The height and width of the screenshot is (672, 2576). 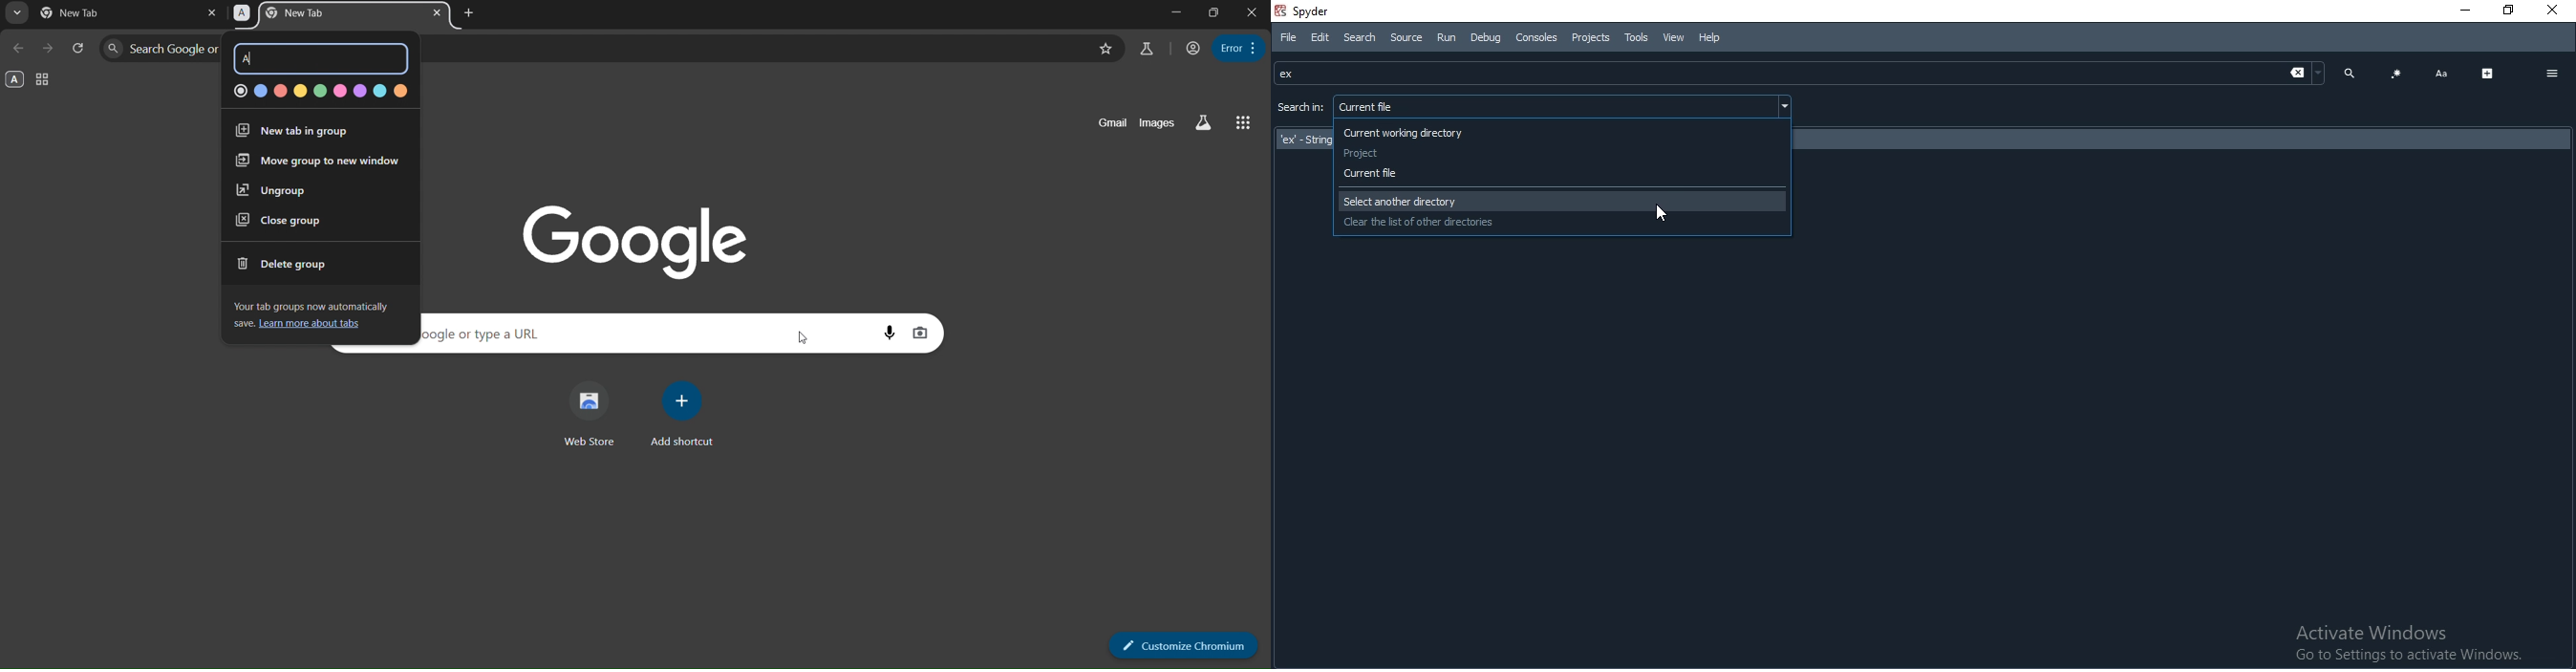 What do you see at coordinates (1307, 11) in the screenshot?
I see `spyder` at bounding box center [1307, 11].